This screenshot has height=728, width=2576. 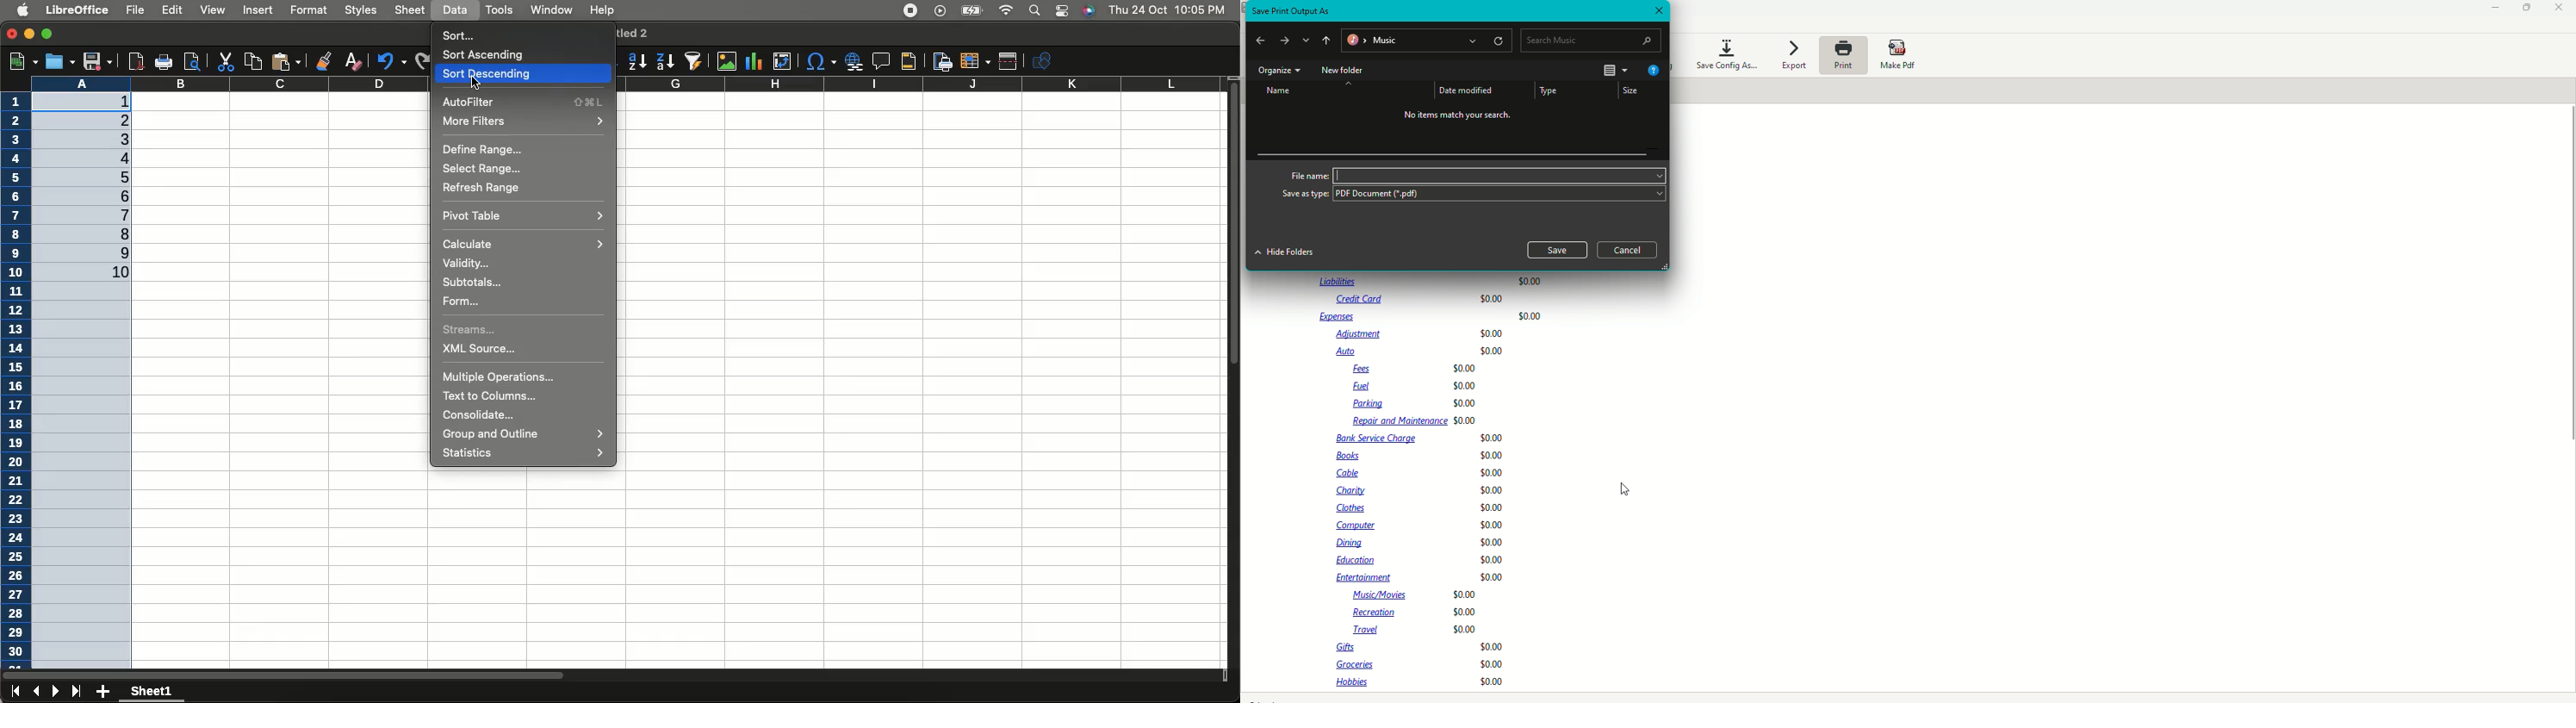 I want to click on Freeze rows and columns, so click(x=974, y=61).